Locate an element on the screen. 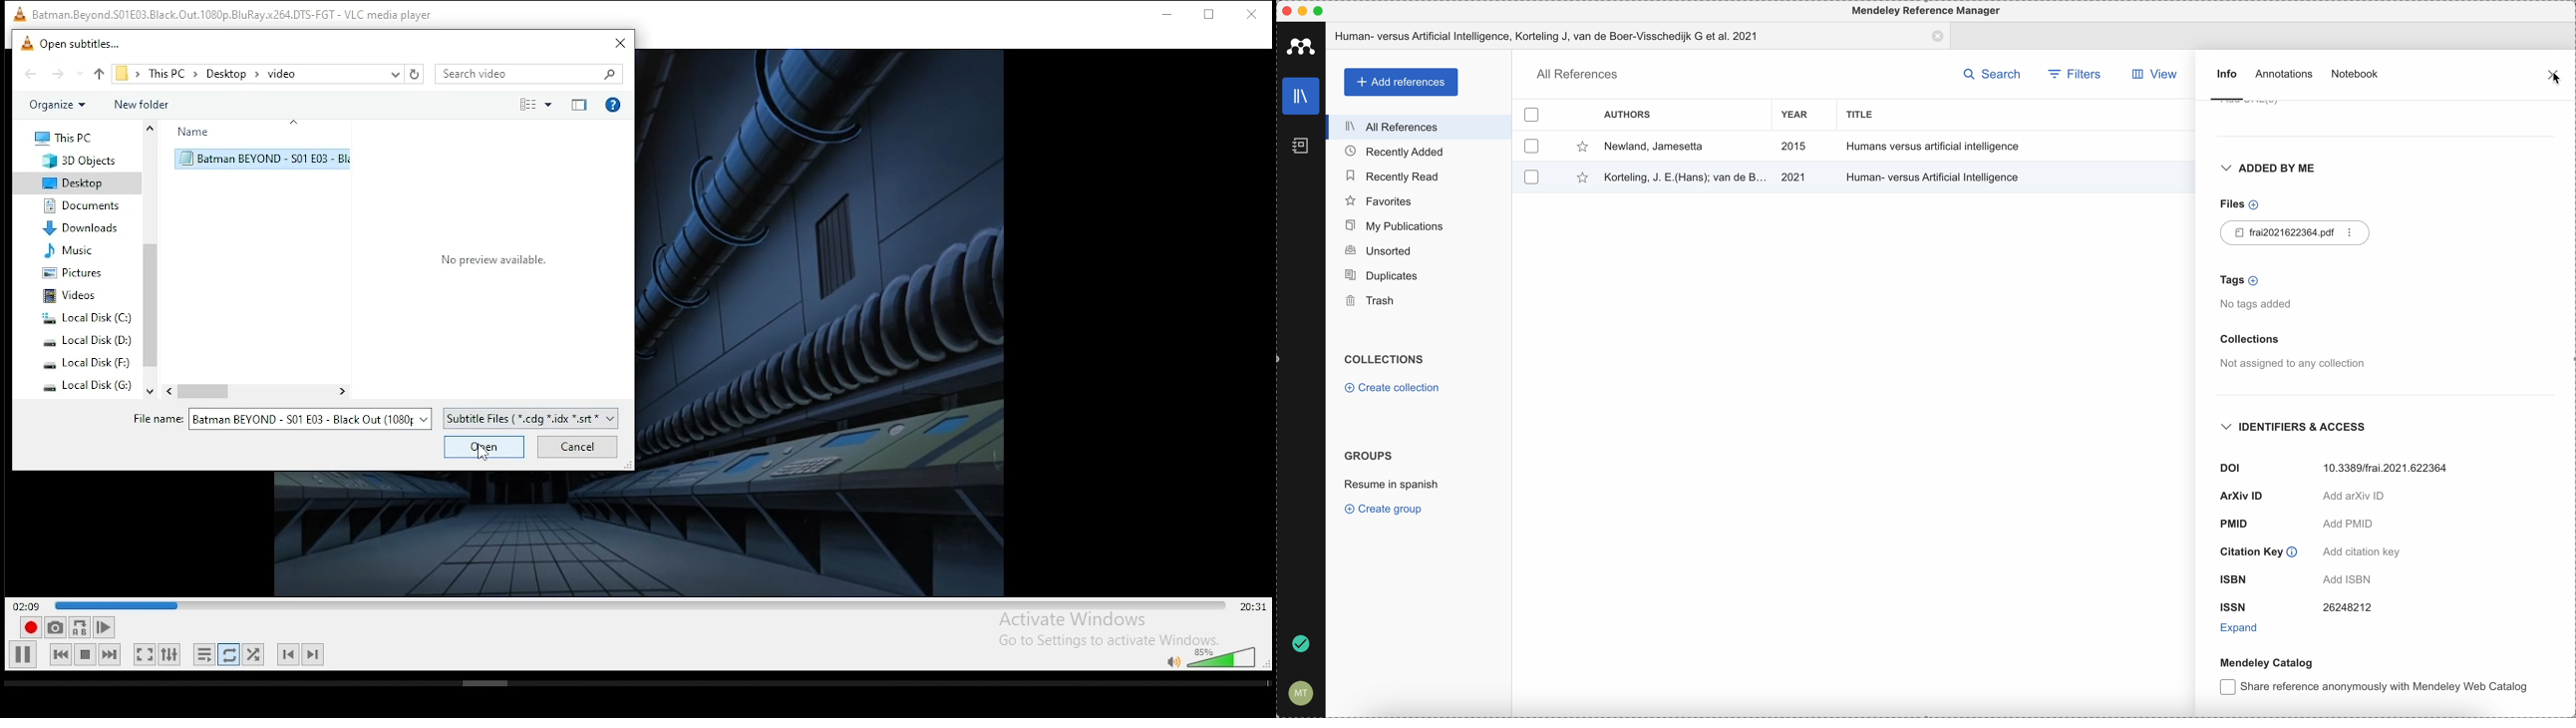 The width and height of the screenshot is (2576, 728). seek bar is located at coordinates (640, 604).